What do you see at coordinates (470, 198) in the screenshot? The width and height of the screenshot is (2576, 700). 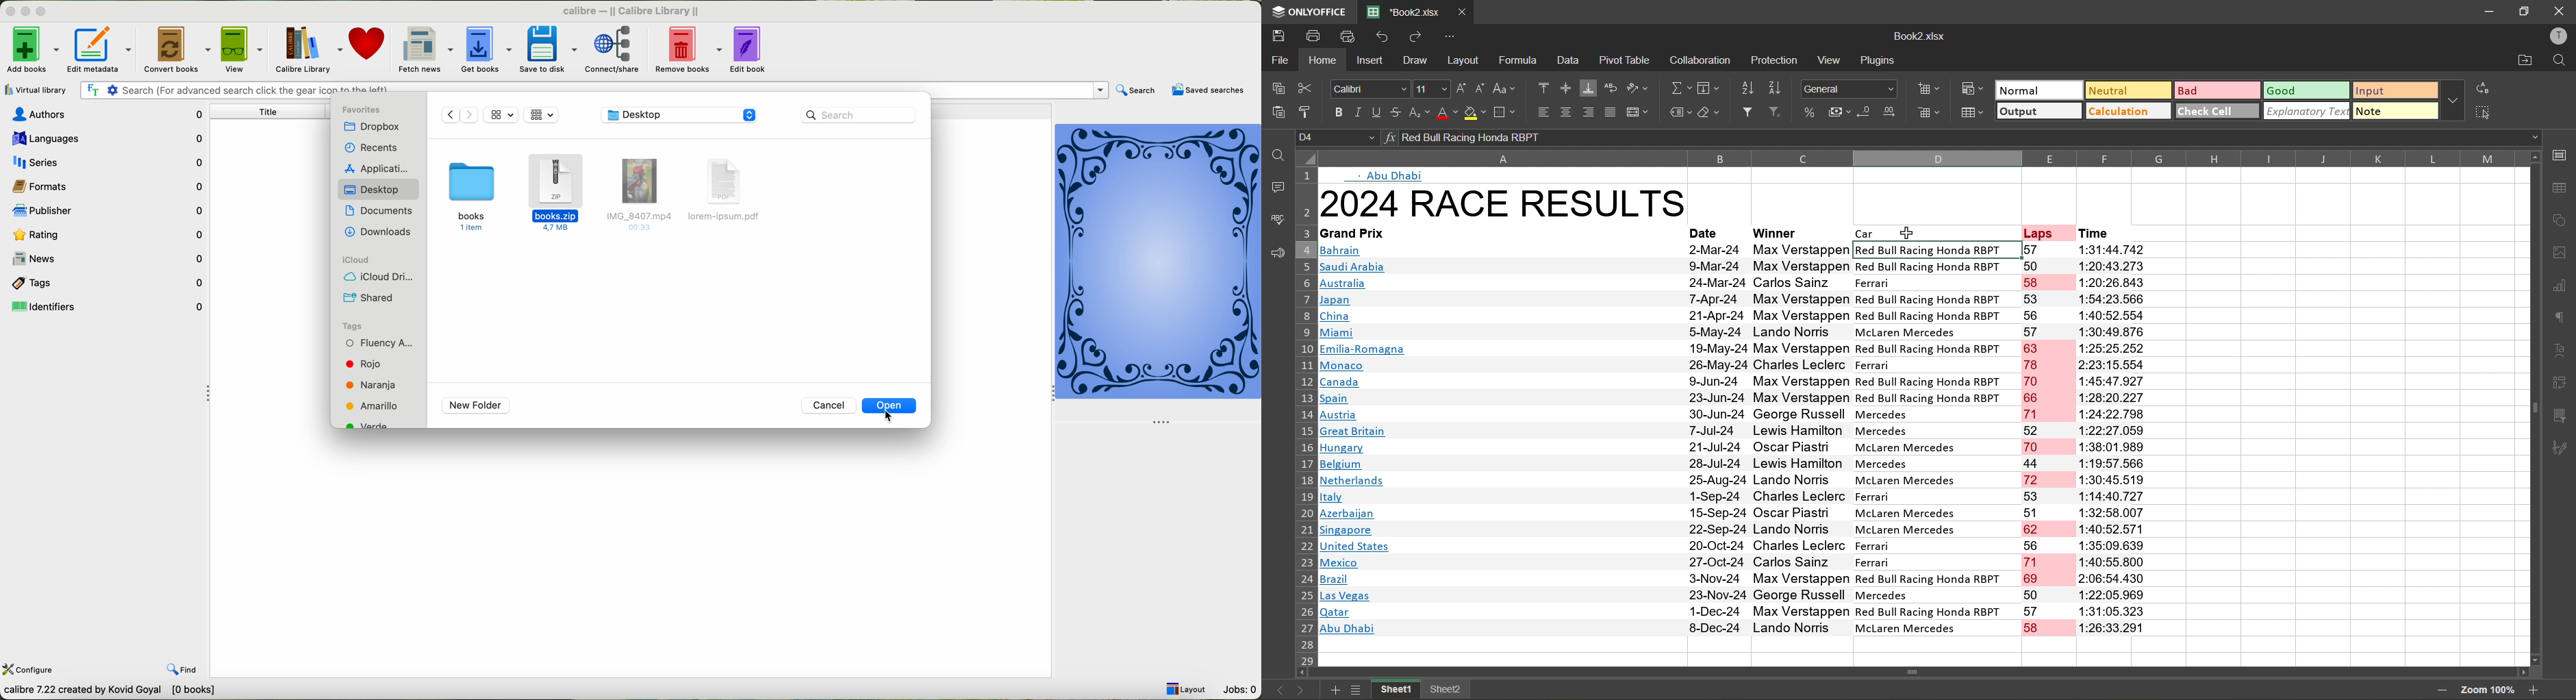 I see `books` at bounding box center [470, 198].